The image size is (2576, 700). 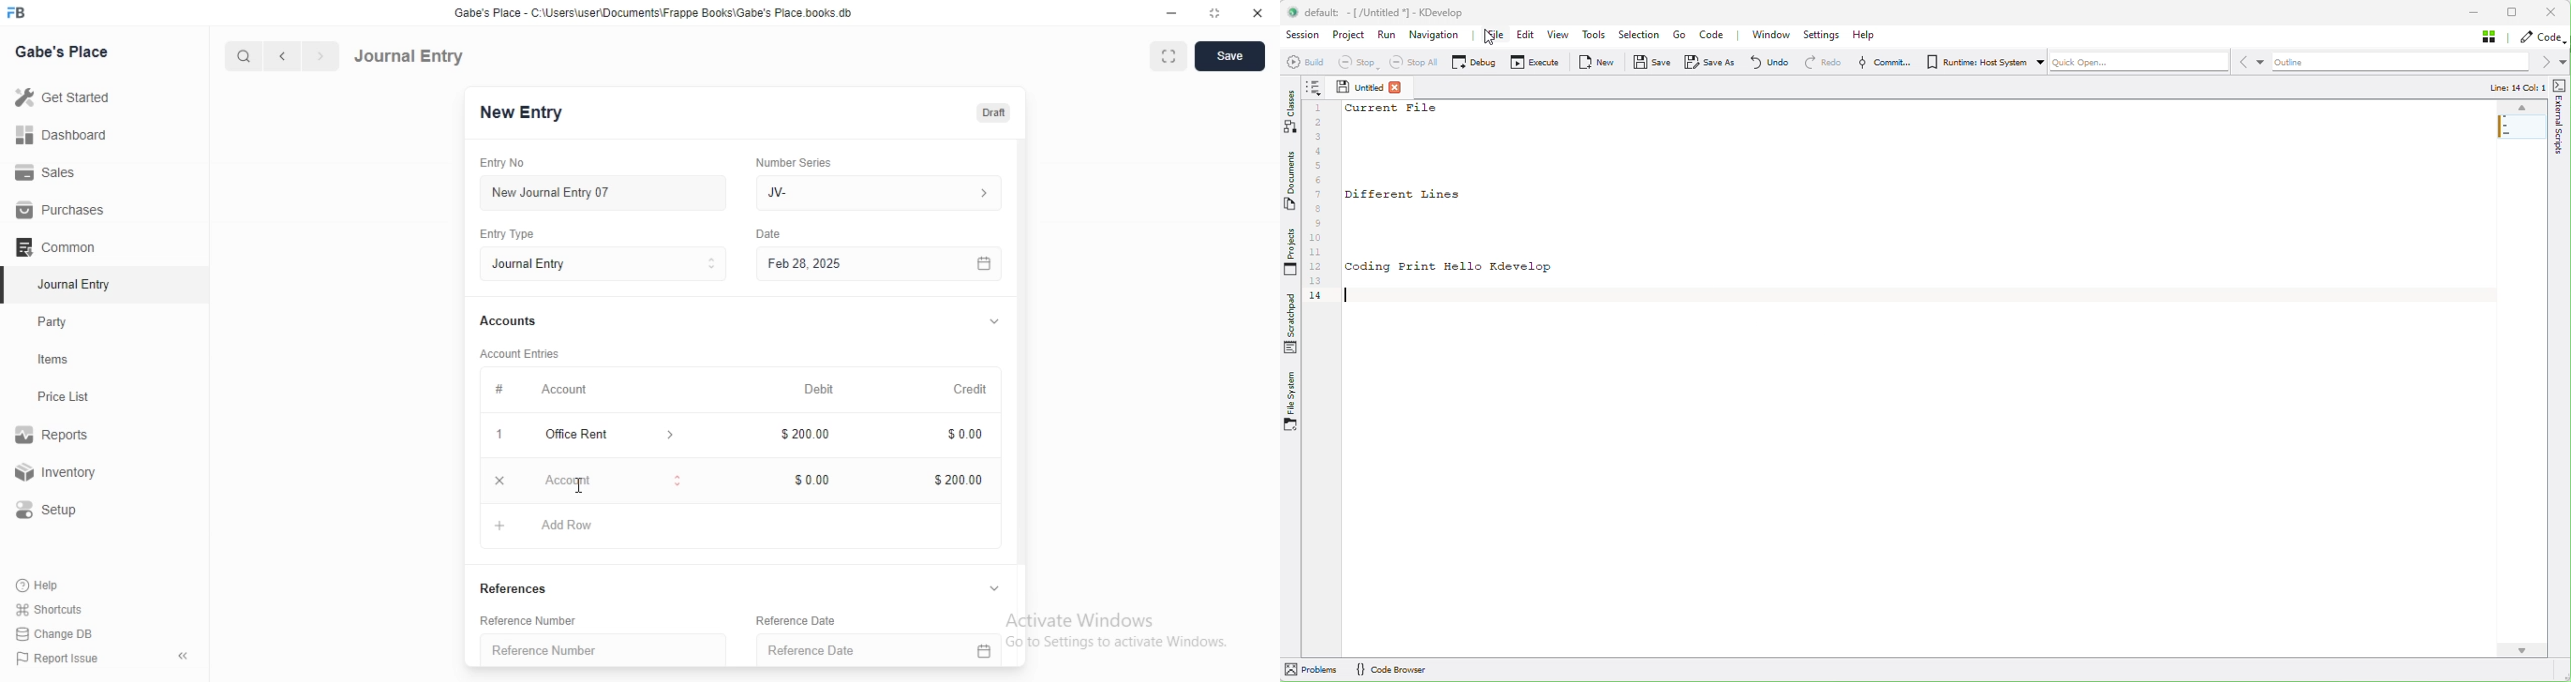 I want to click on Reference Number, so click(x=594, y=623).